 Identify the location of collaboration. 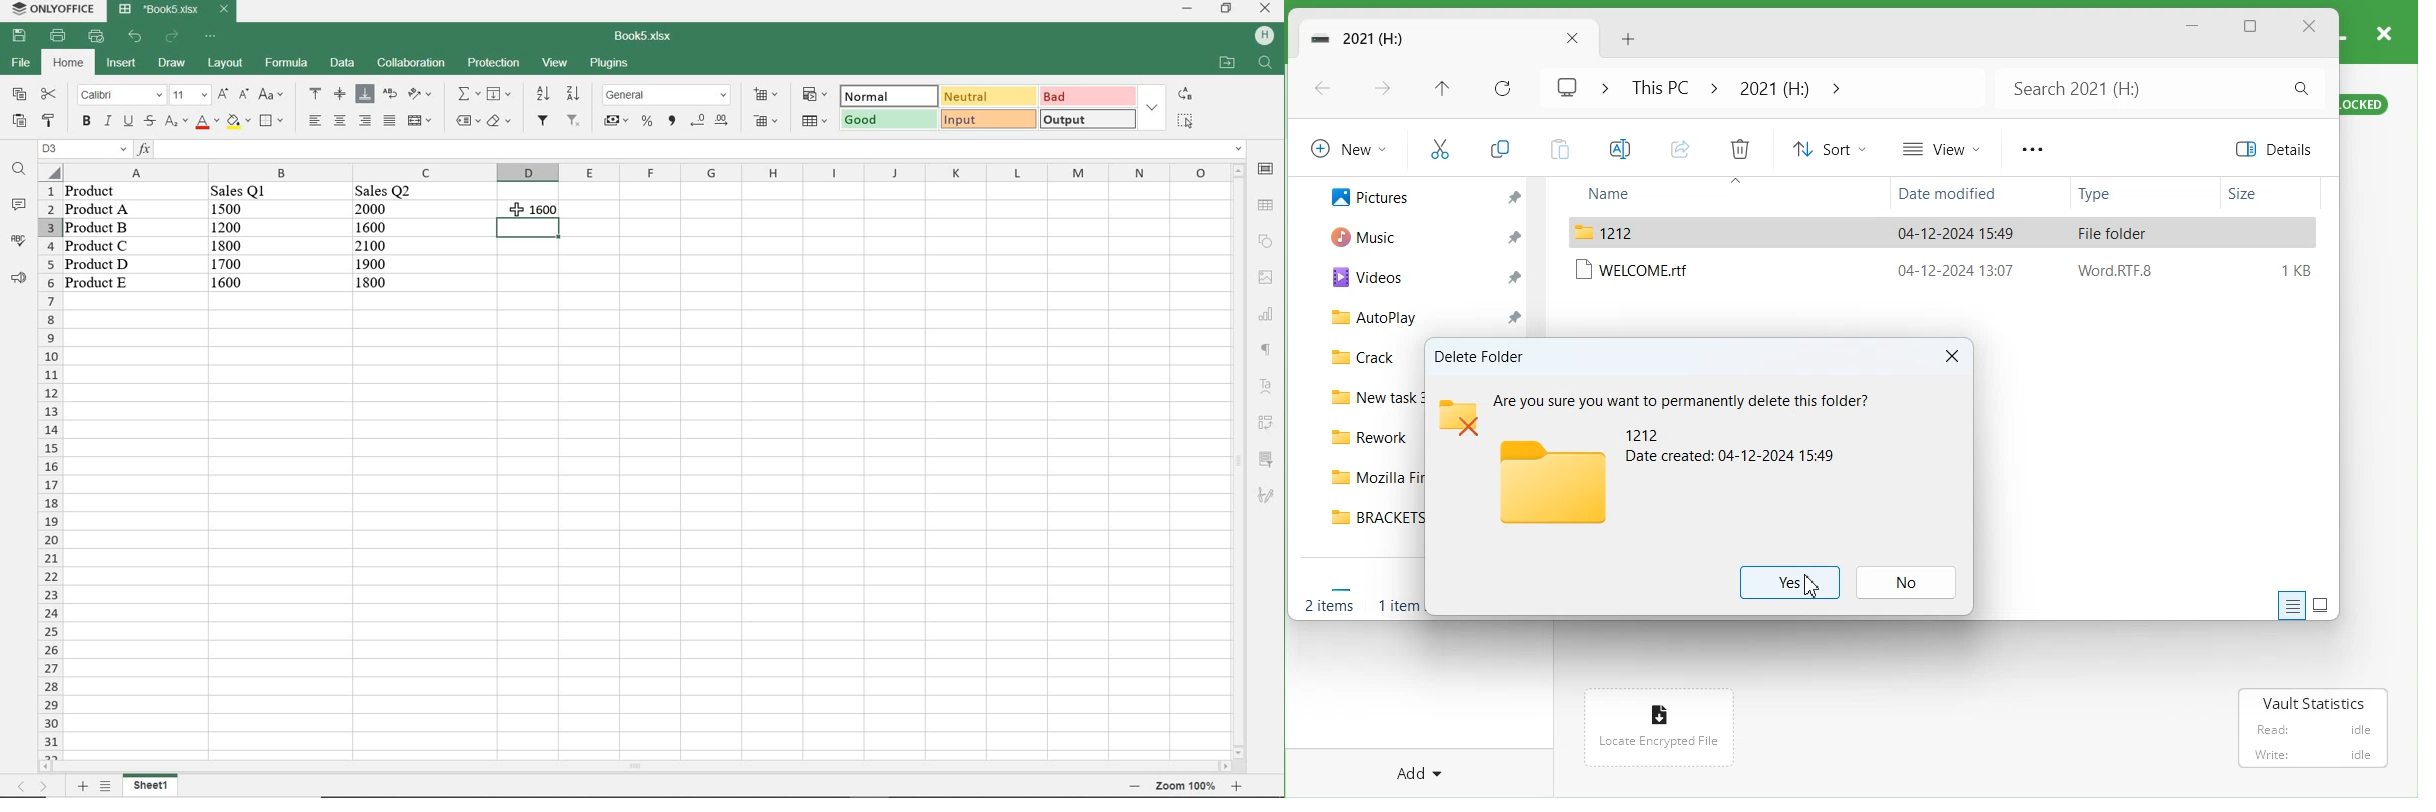
(410, 63).